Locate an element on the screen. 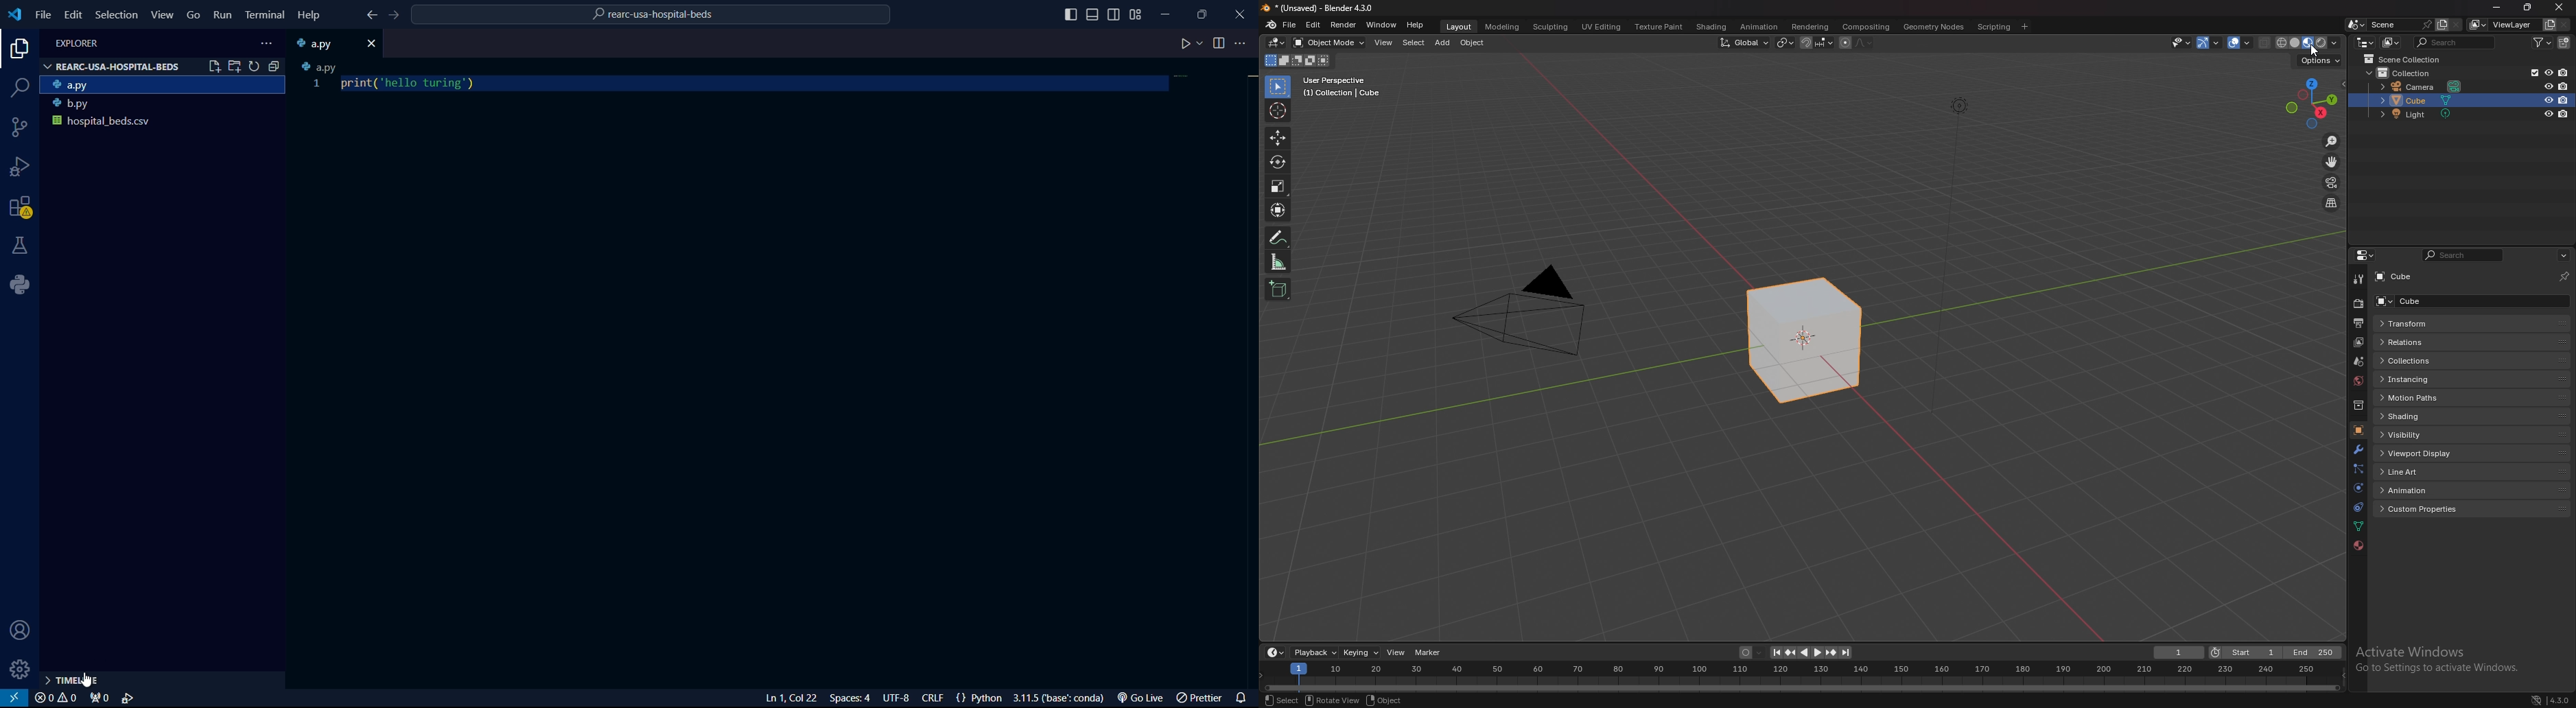 The width and height of the screenshot is (2576, 728). help menu is located at coordinates (308, 15).